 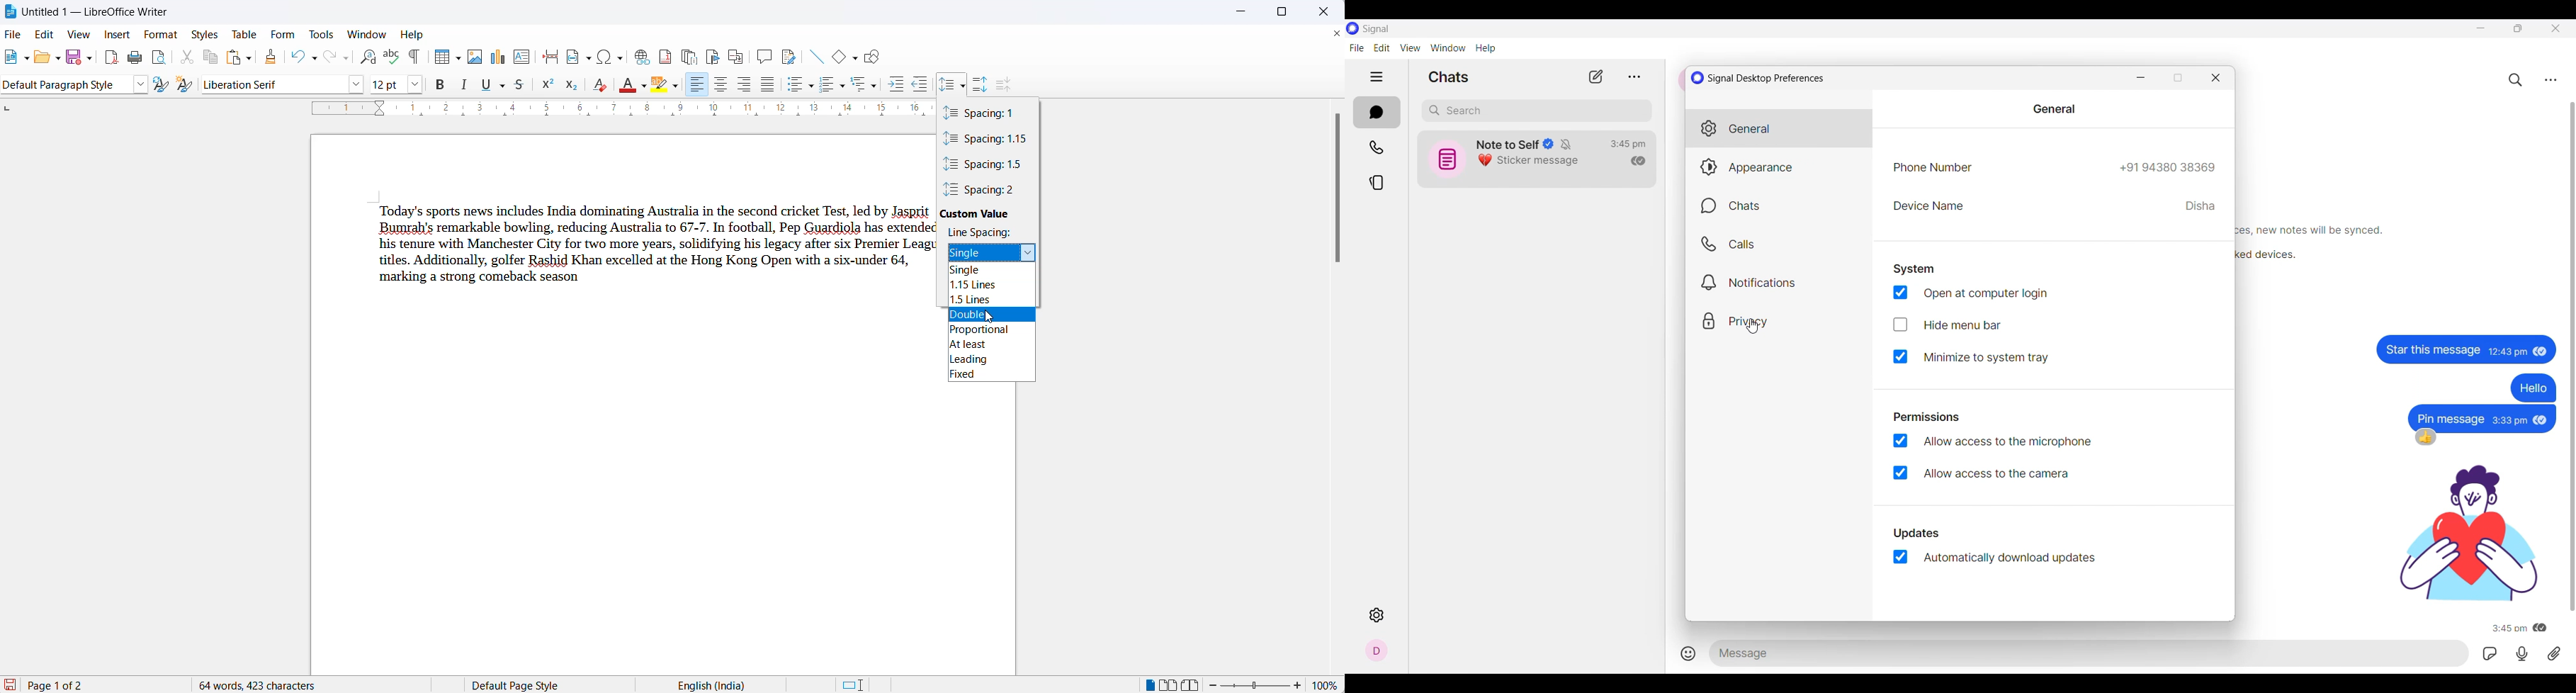 I want to click on file title, so click(x=98, y=10).